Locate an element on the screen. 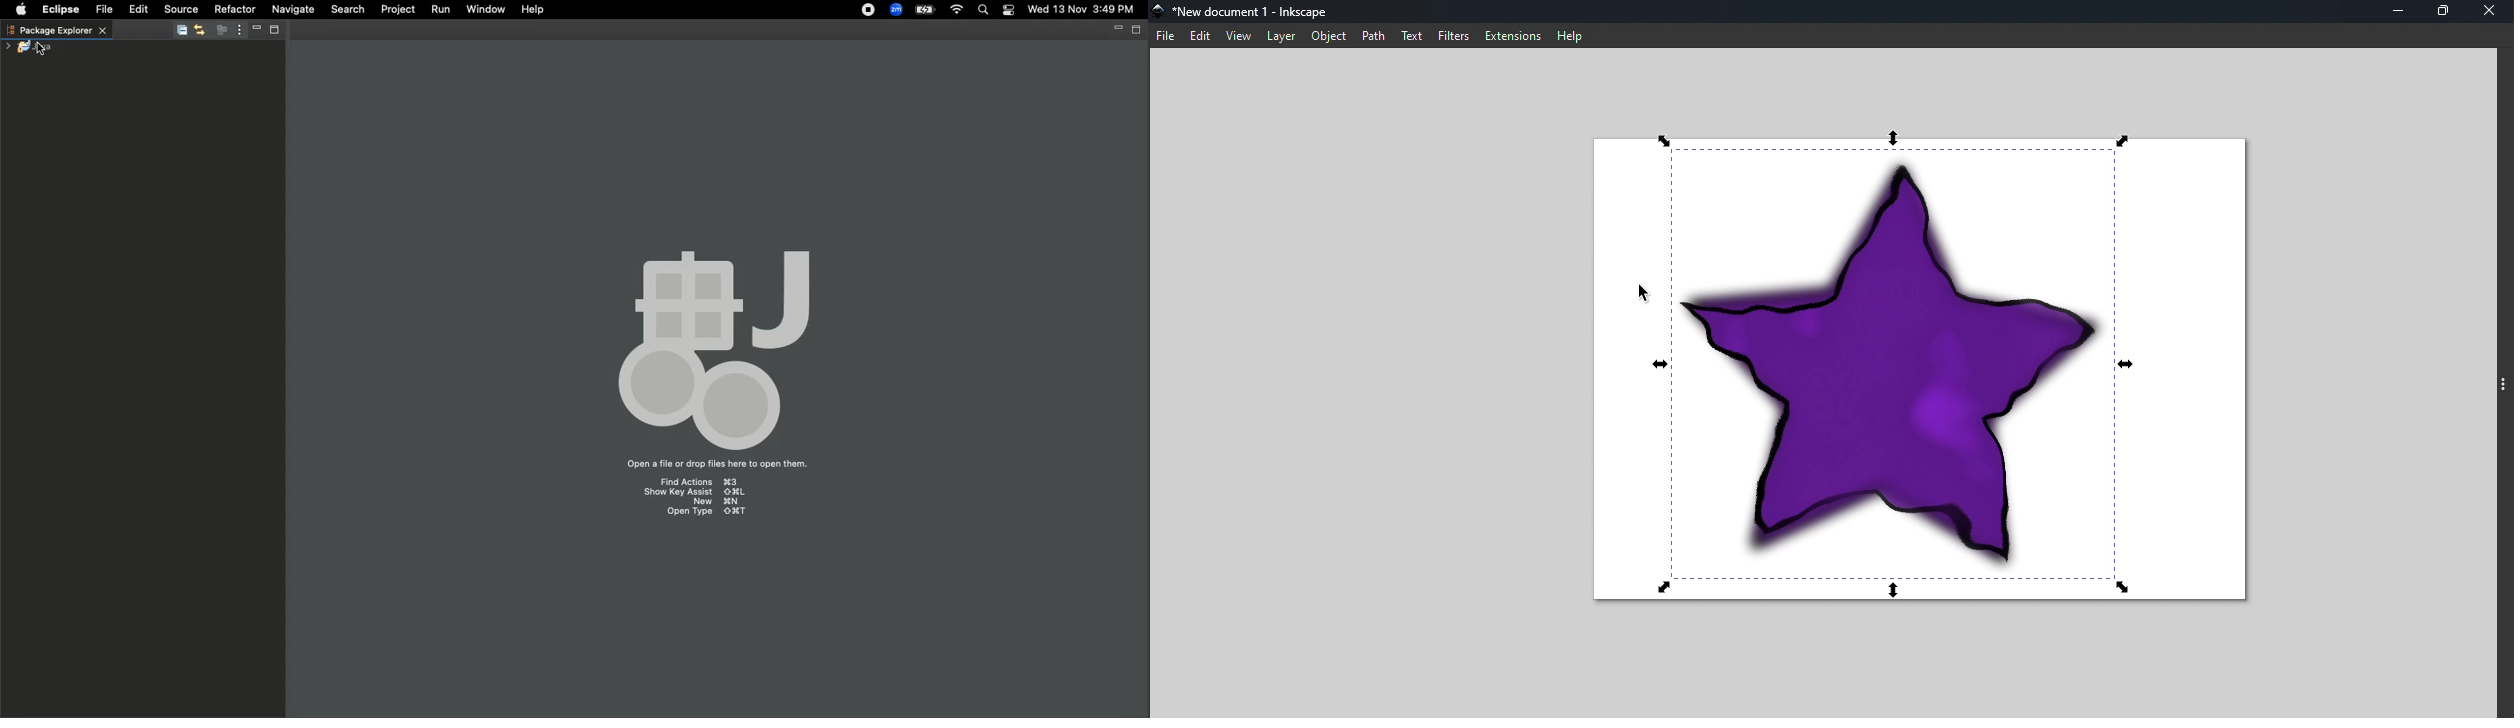 This screenshot has height=728, width=2520. Object is located at coordinates (1328, 36).